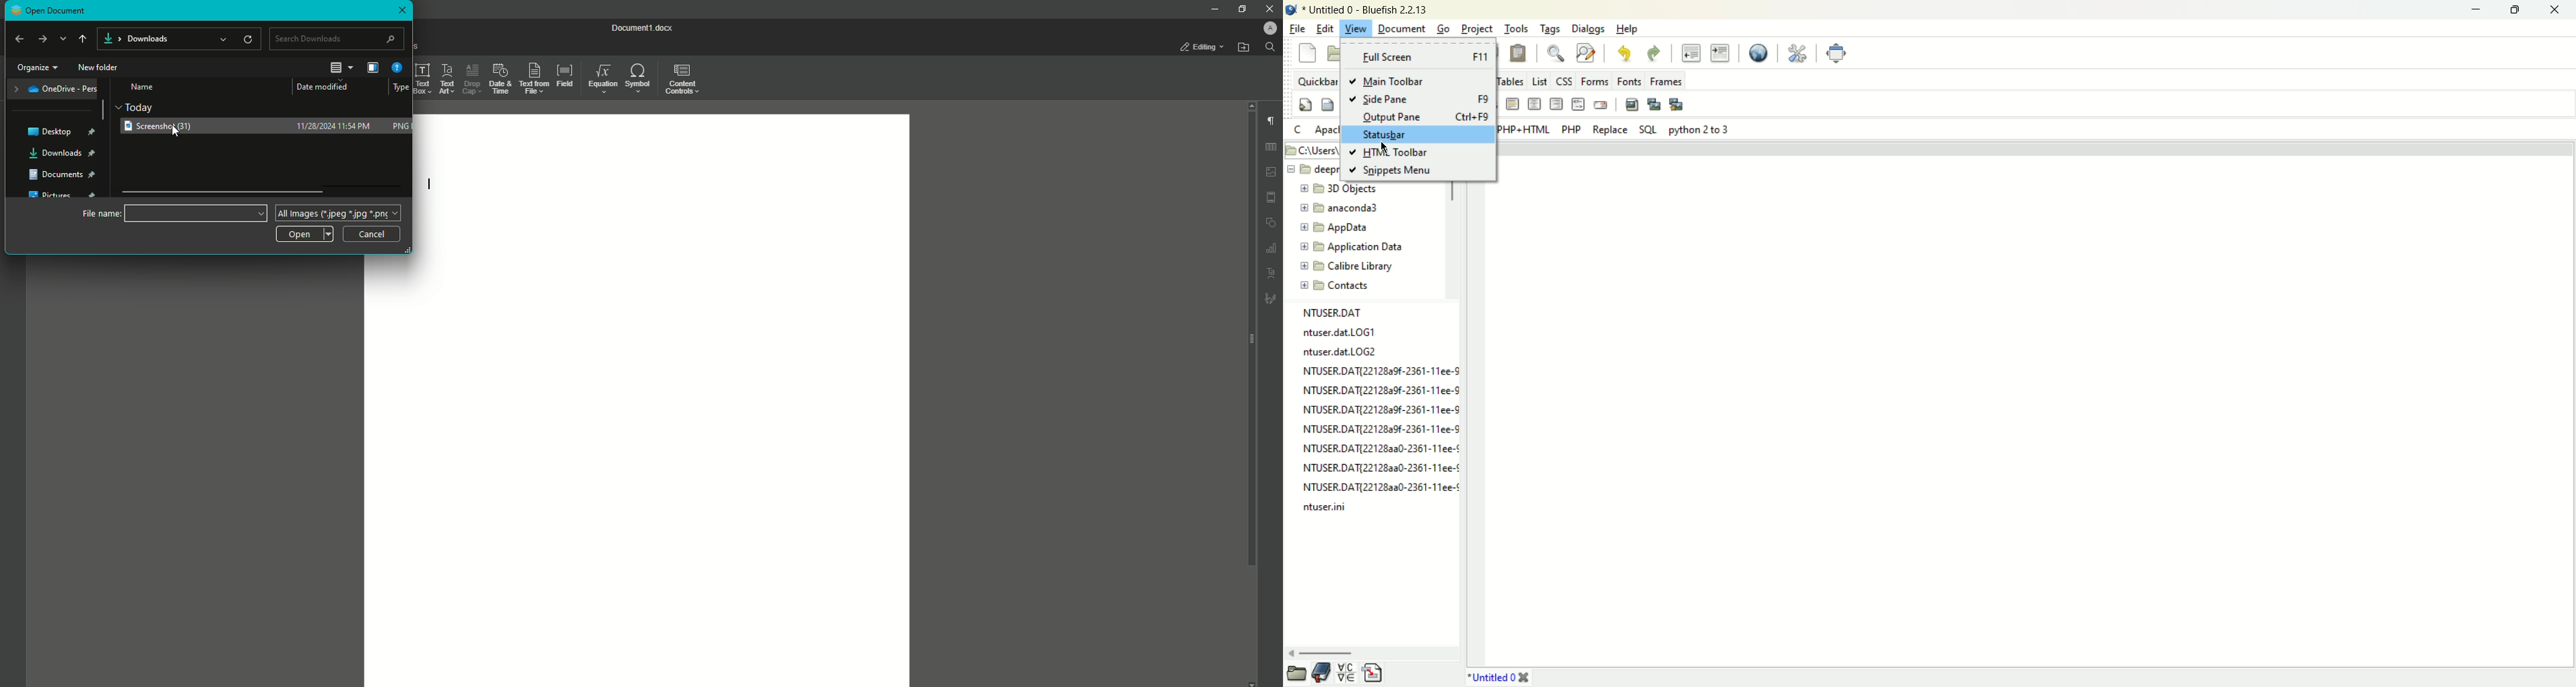 The height and width of the screenshot is (700, 2576). Describe the element at coordinates (1720, 52) in the screenshot. I see `indent` at that location.